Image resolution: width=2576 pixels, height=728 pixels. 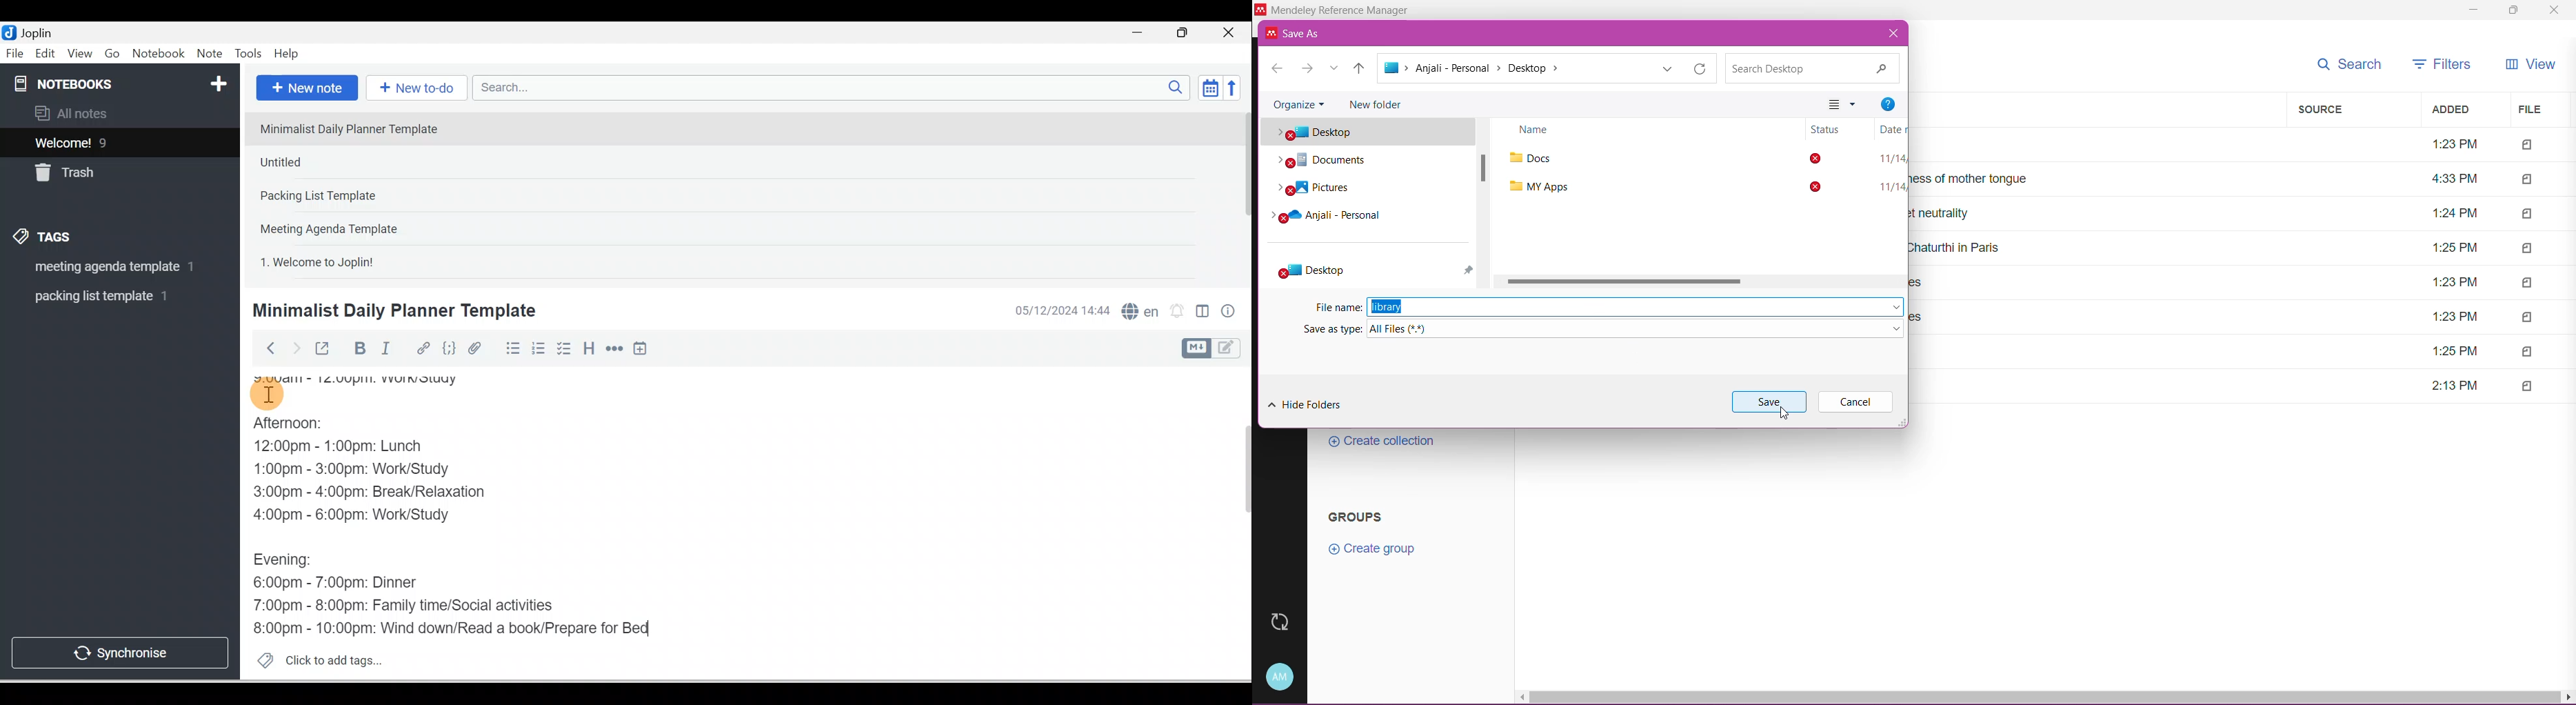 What do you see at coordinates (248, 54) in the screenshot?
I see `Tools` at bounding box center [248, 54].